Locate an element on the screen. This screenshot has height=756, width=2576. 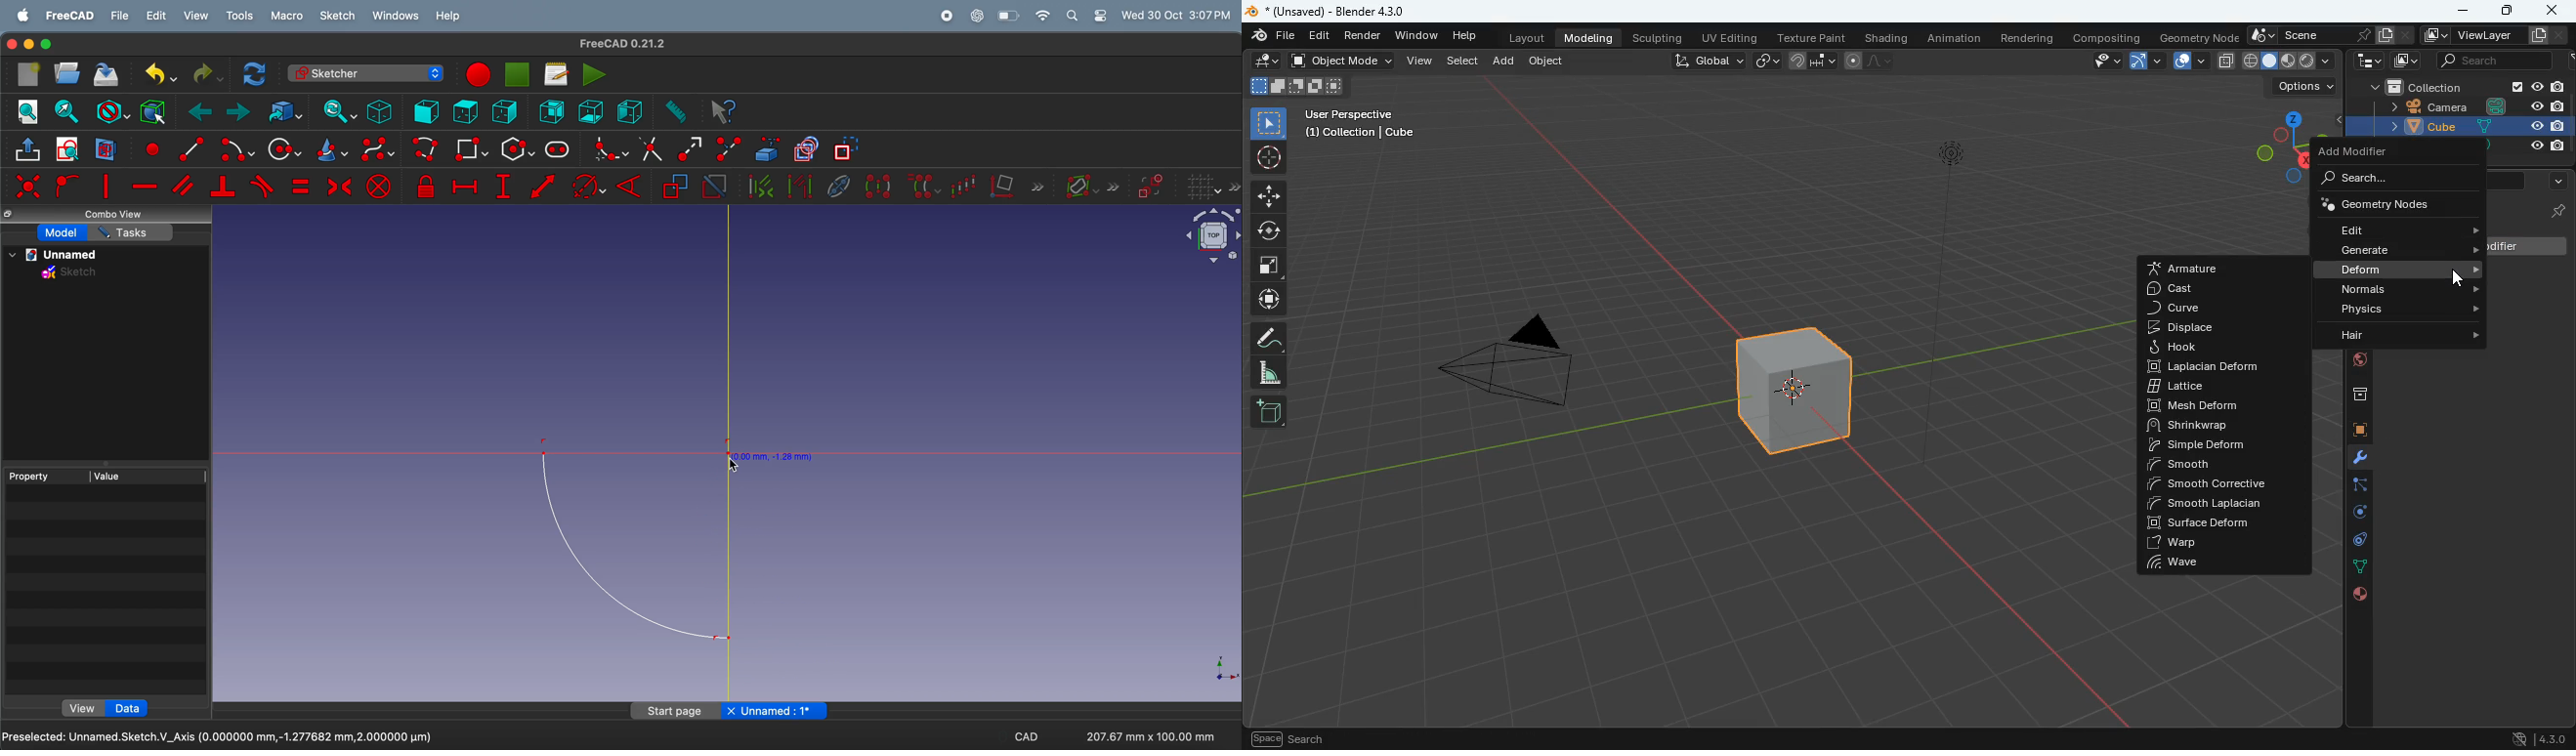
constrain point onto arc is located at coordinates (66, 186).